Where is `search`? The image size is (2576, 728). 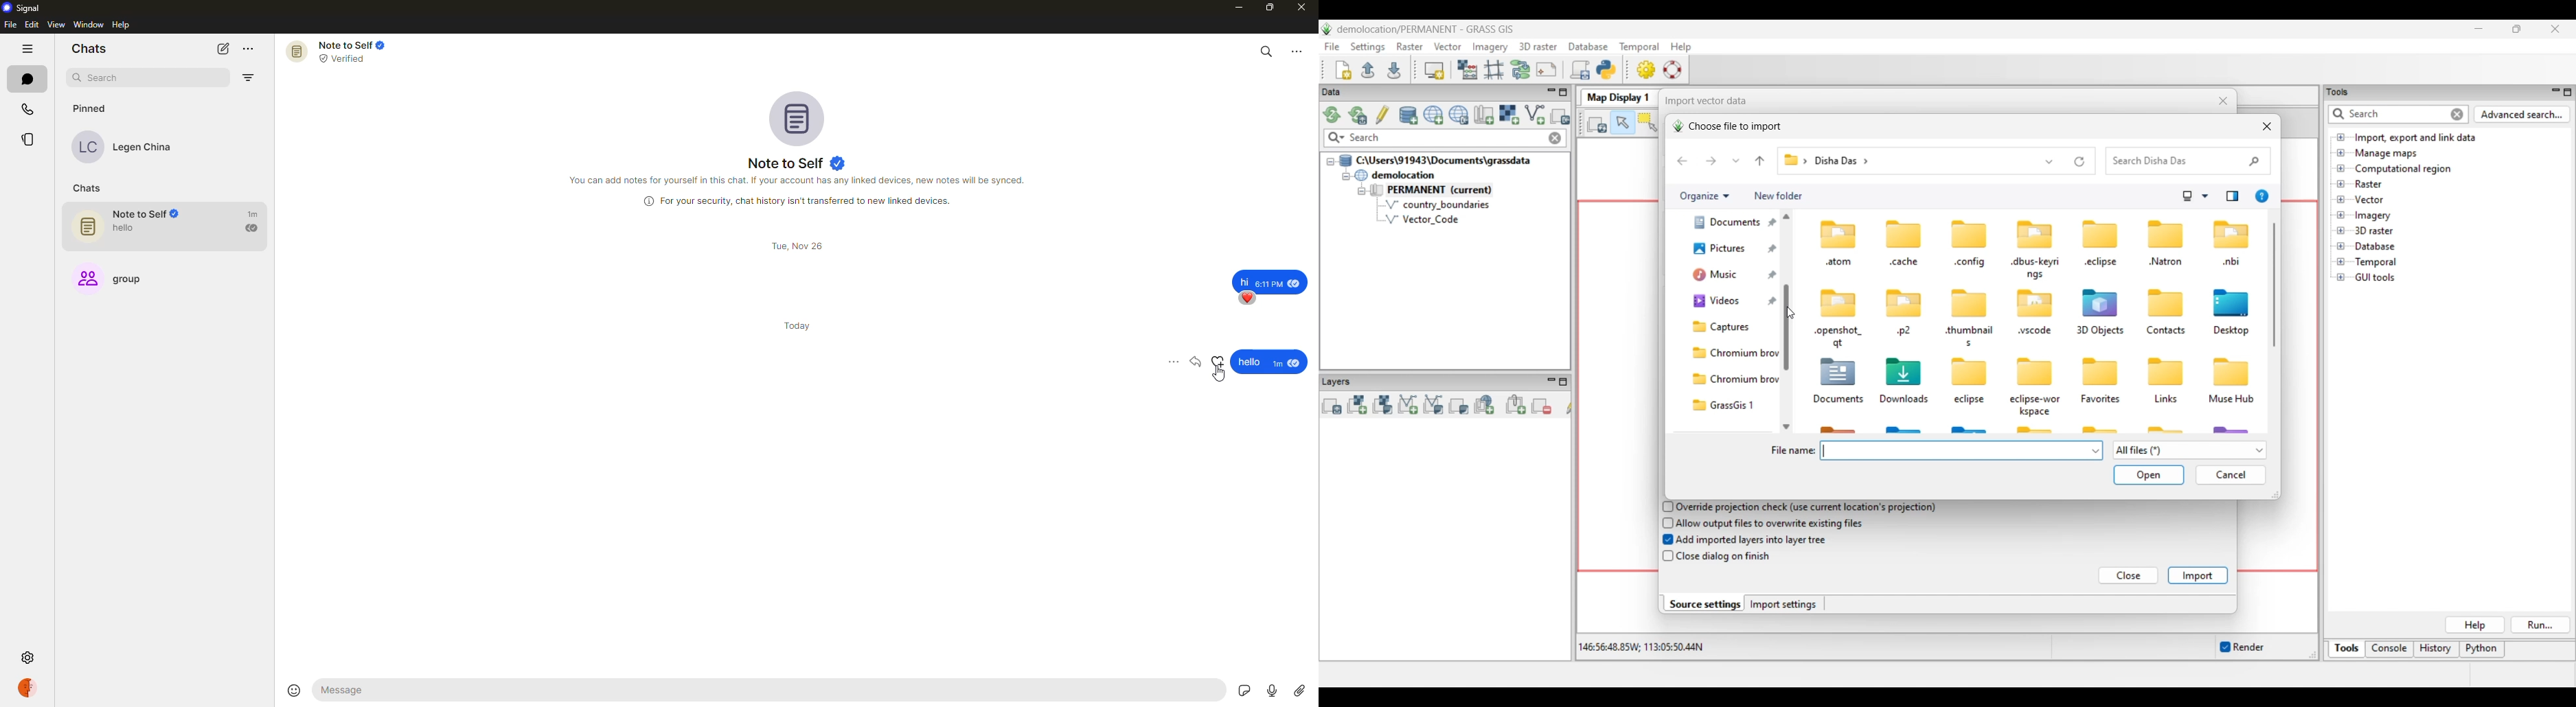 search is located at coordinates (121, 78).